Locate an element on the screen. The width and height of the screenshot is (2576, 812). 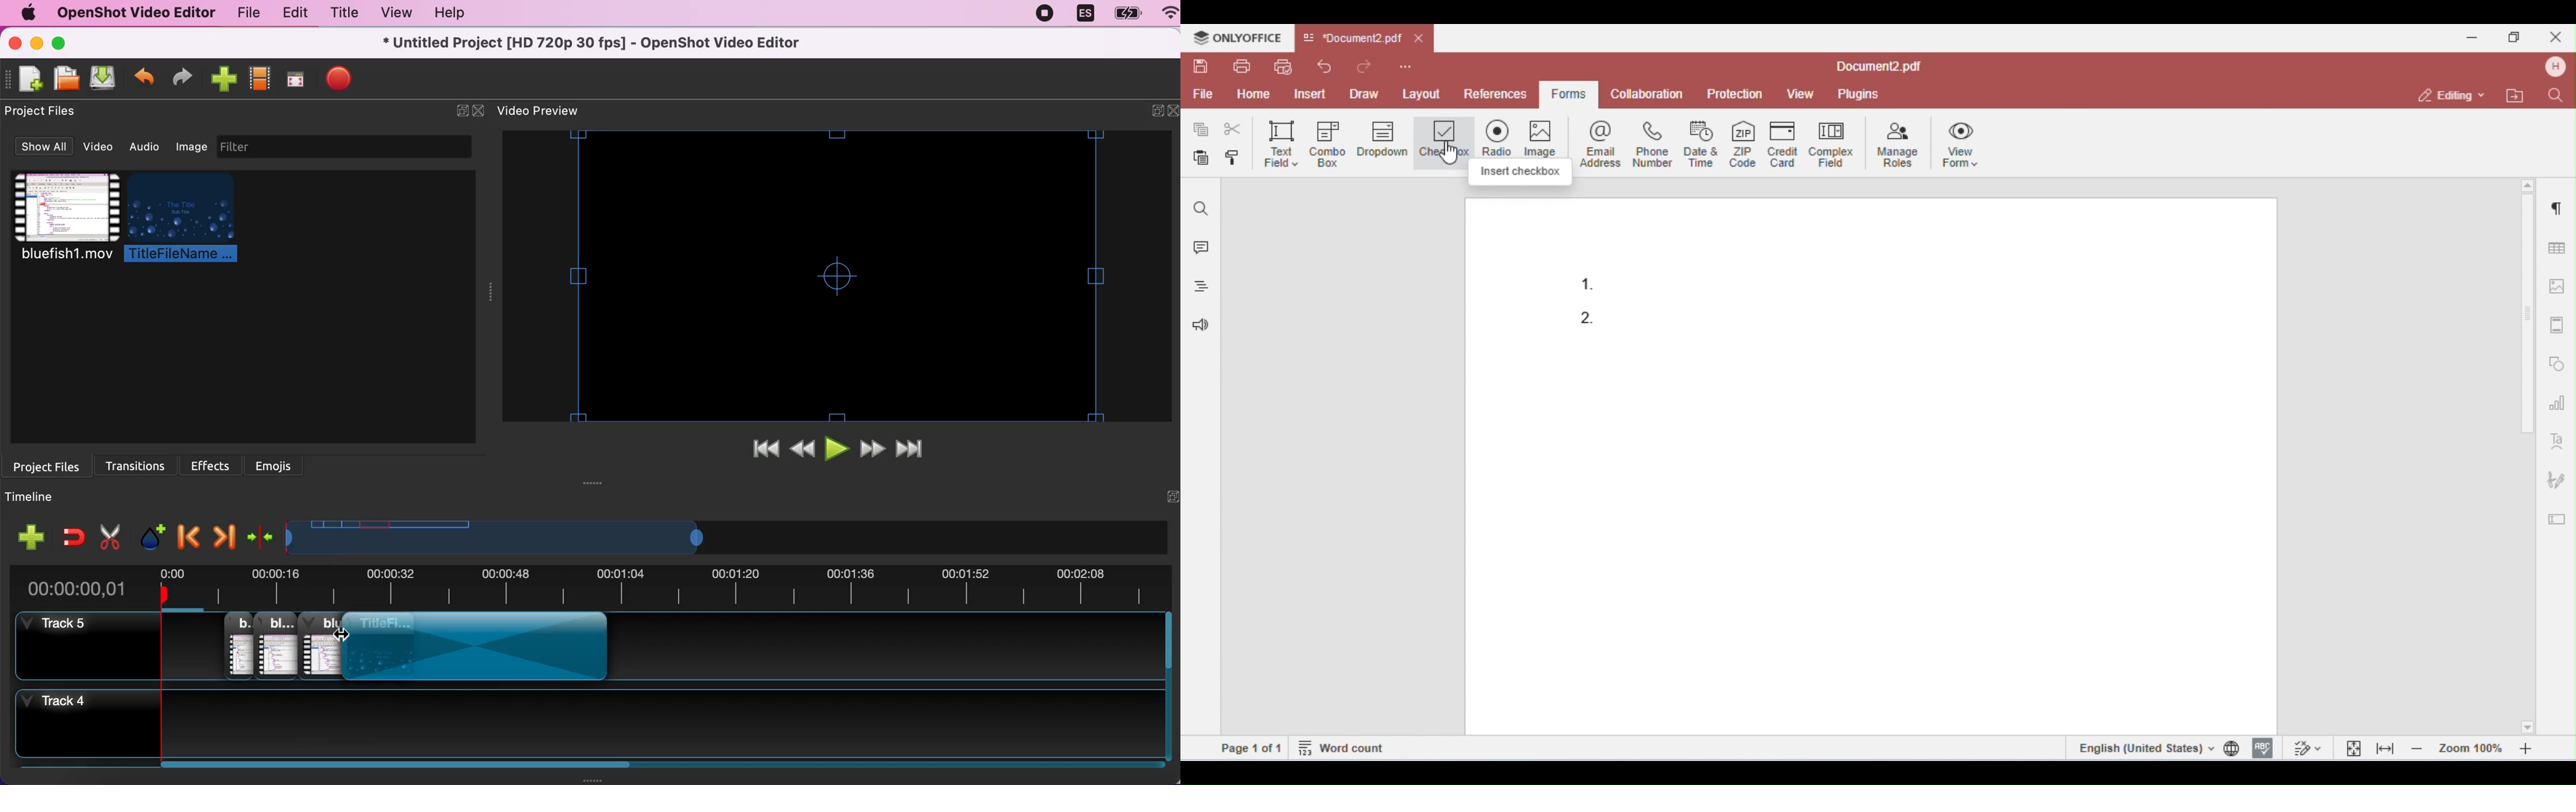
title is located at coordinates (342, 15).